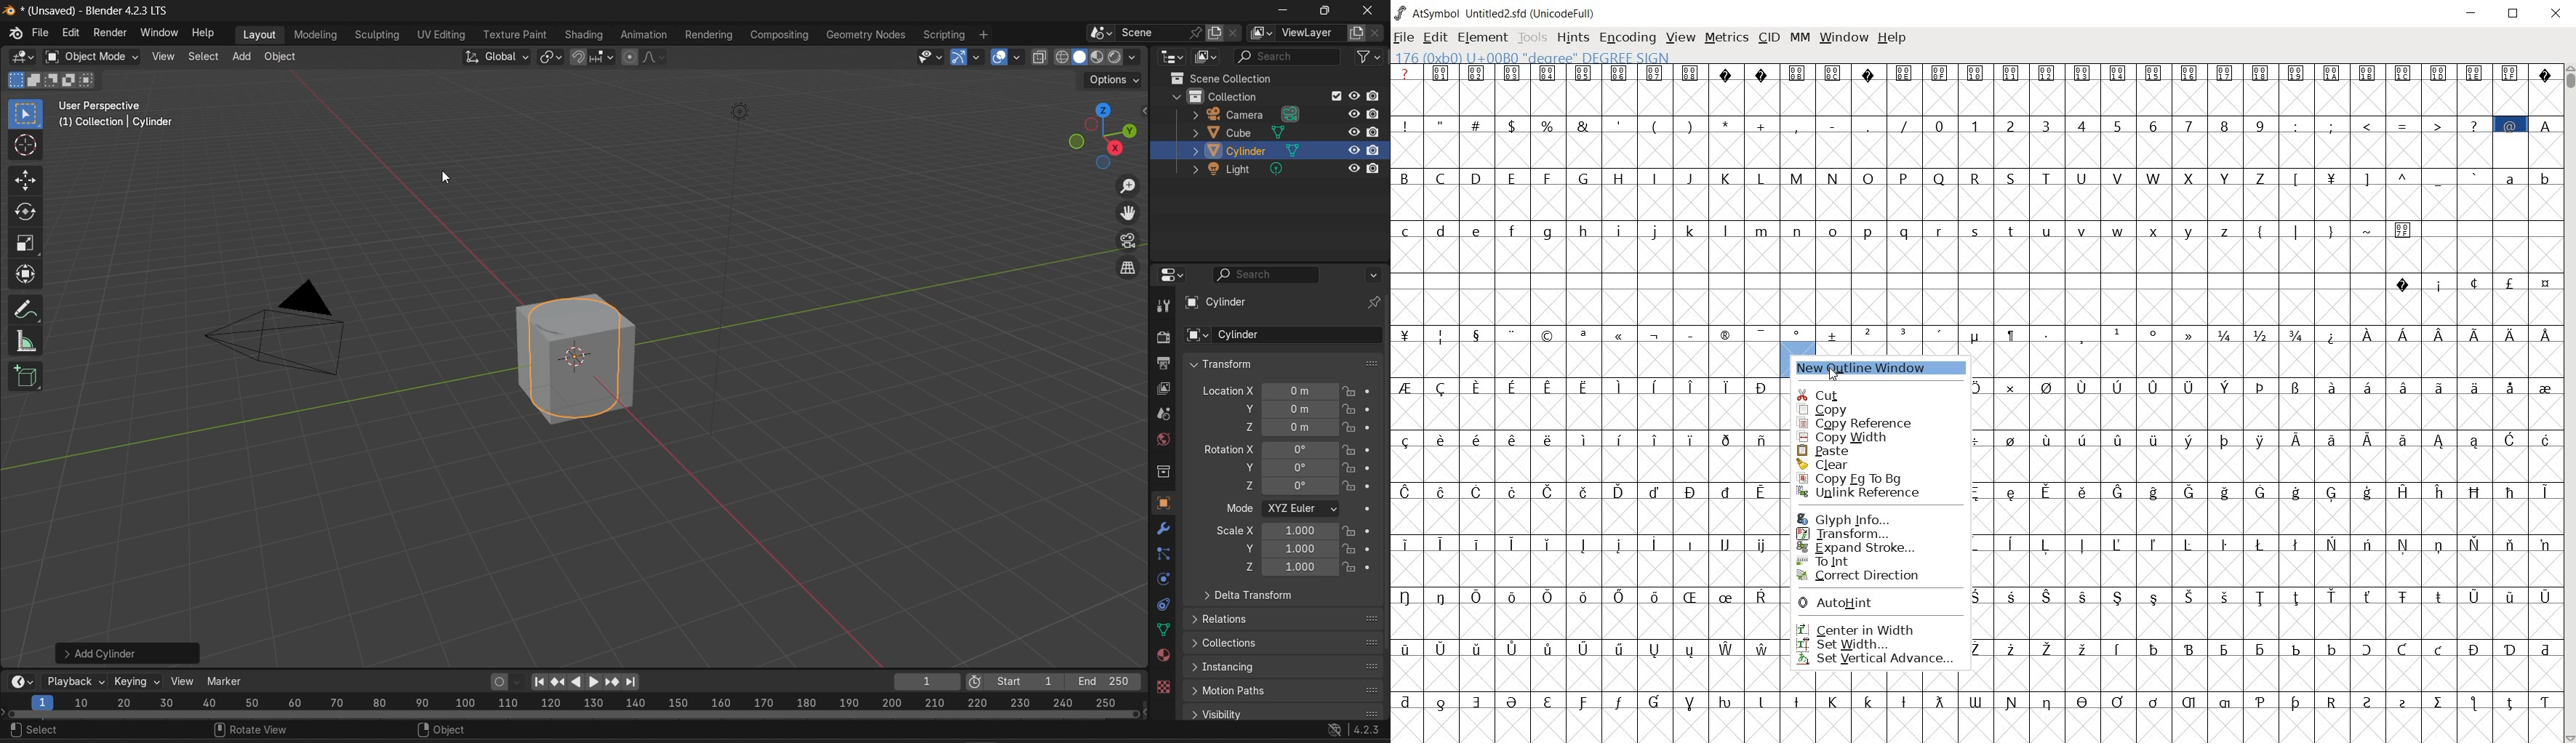 The image size is (2576, 756). I want to click on browse scene to be linked, so click(1100, 33).